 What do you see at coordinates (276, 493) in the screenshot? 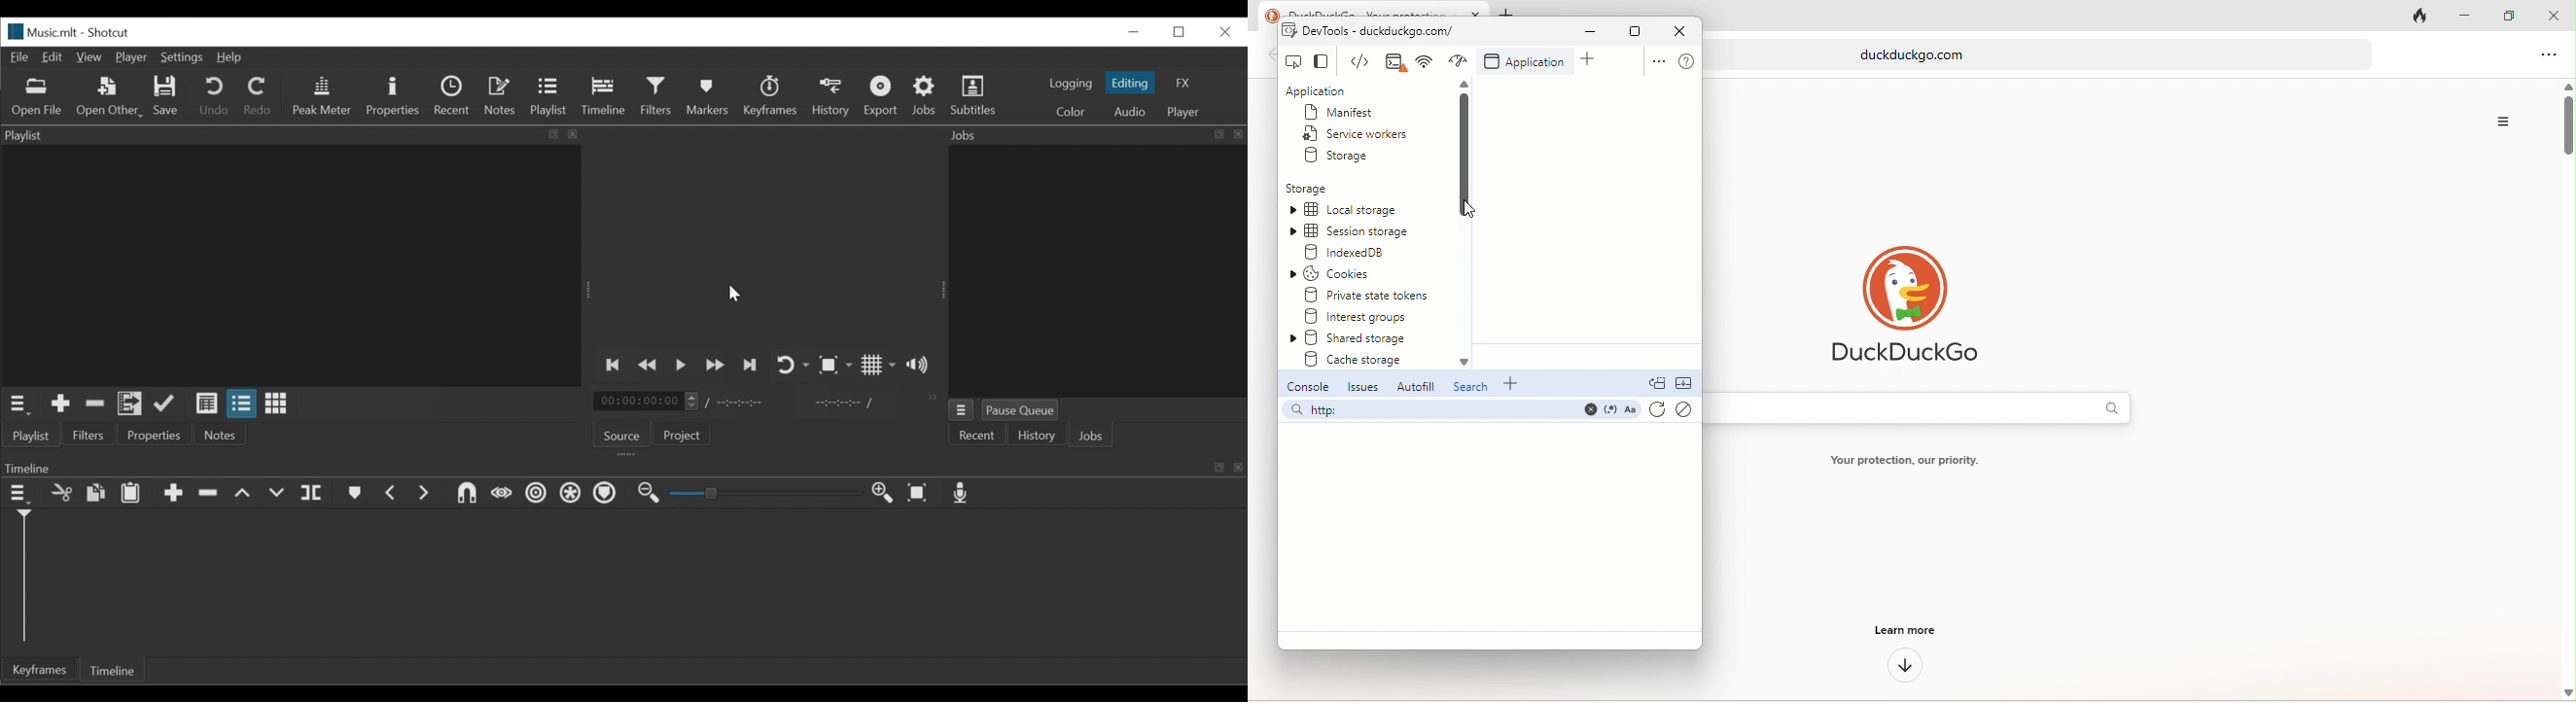
I see `Overwrite` at bounding box center [276, 493].